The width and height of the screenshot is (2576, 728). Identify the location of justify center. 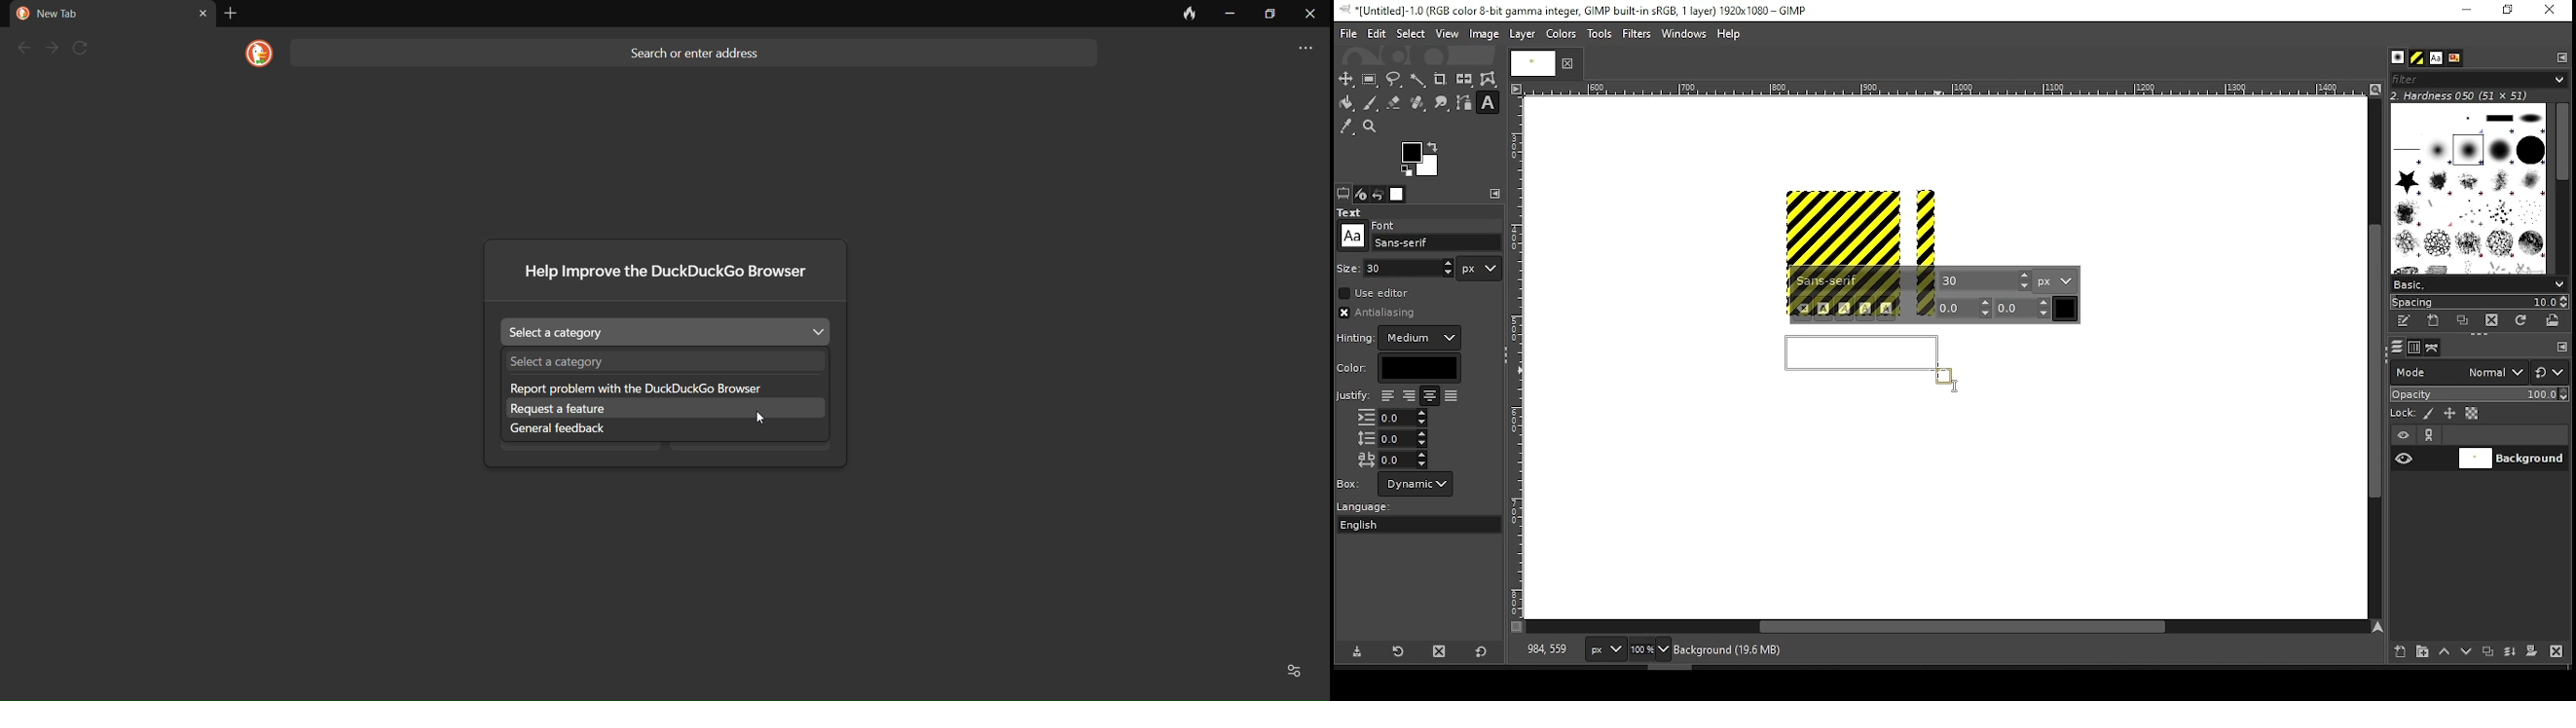
(1429, 396).